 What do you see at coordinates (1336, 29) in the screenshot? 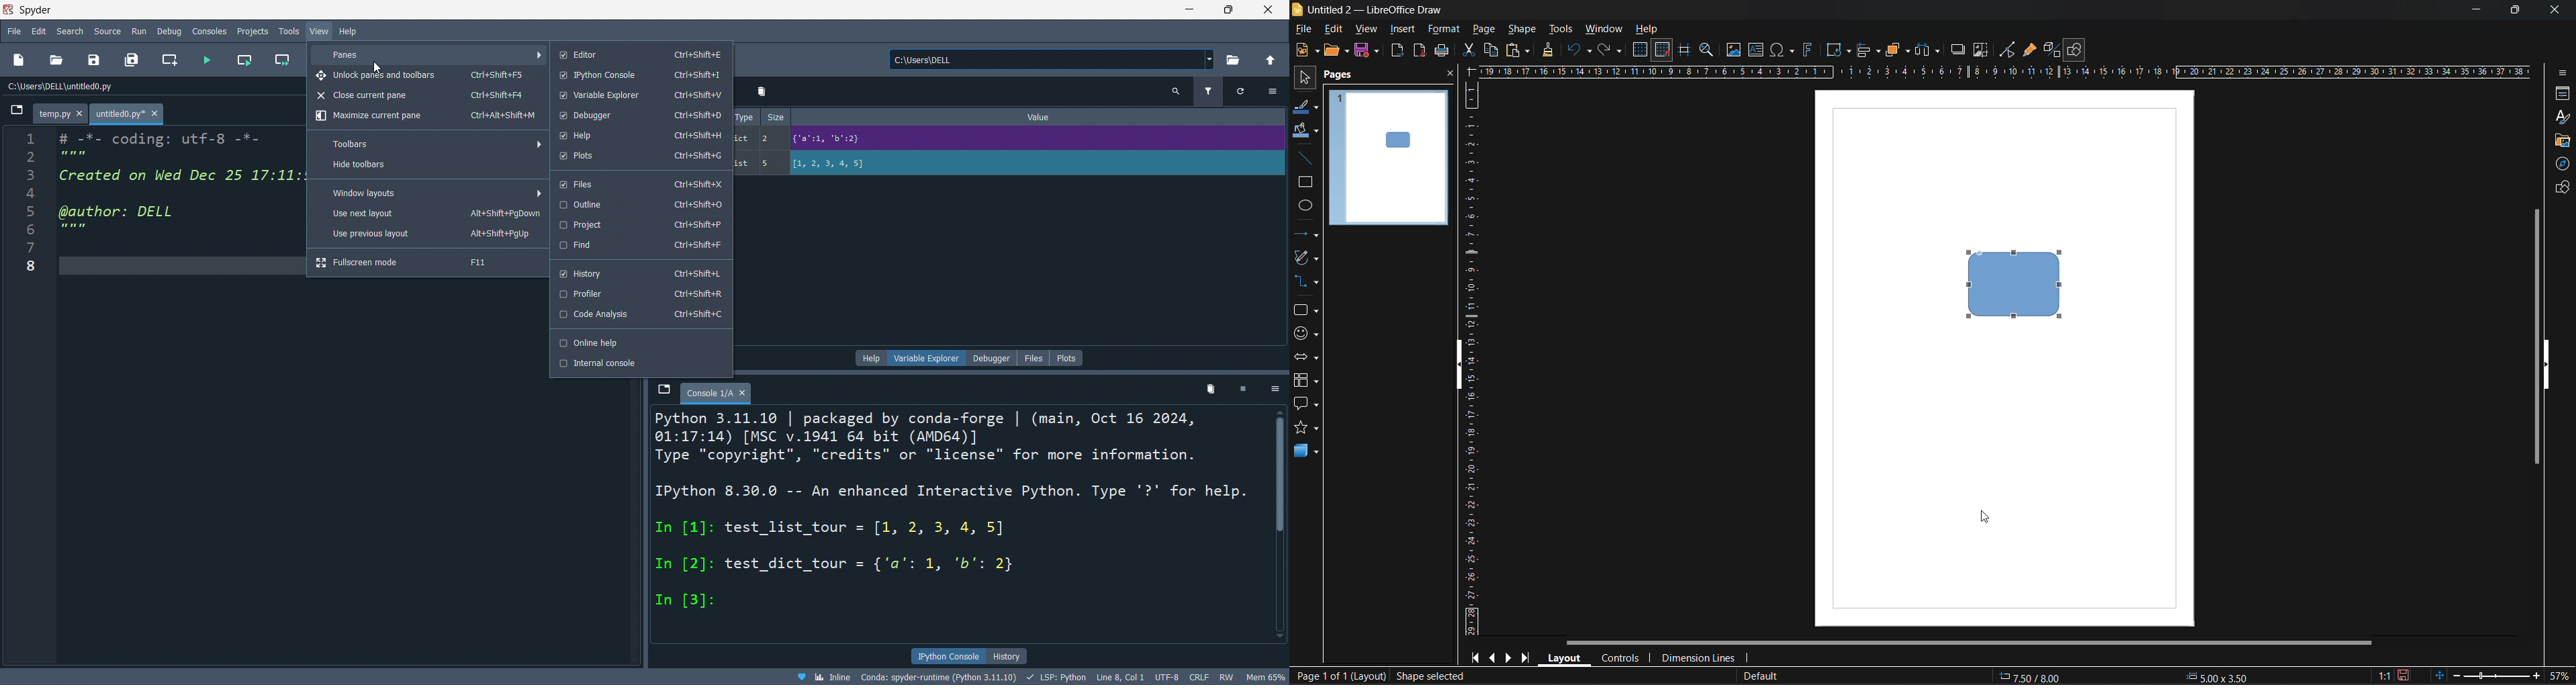
I see `edit` at bounding box center [1336, 29].